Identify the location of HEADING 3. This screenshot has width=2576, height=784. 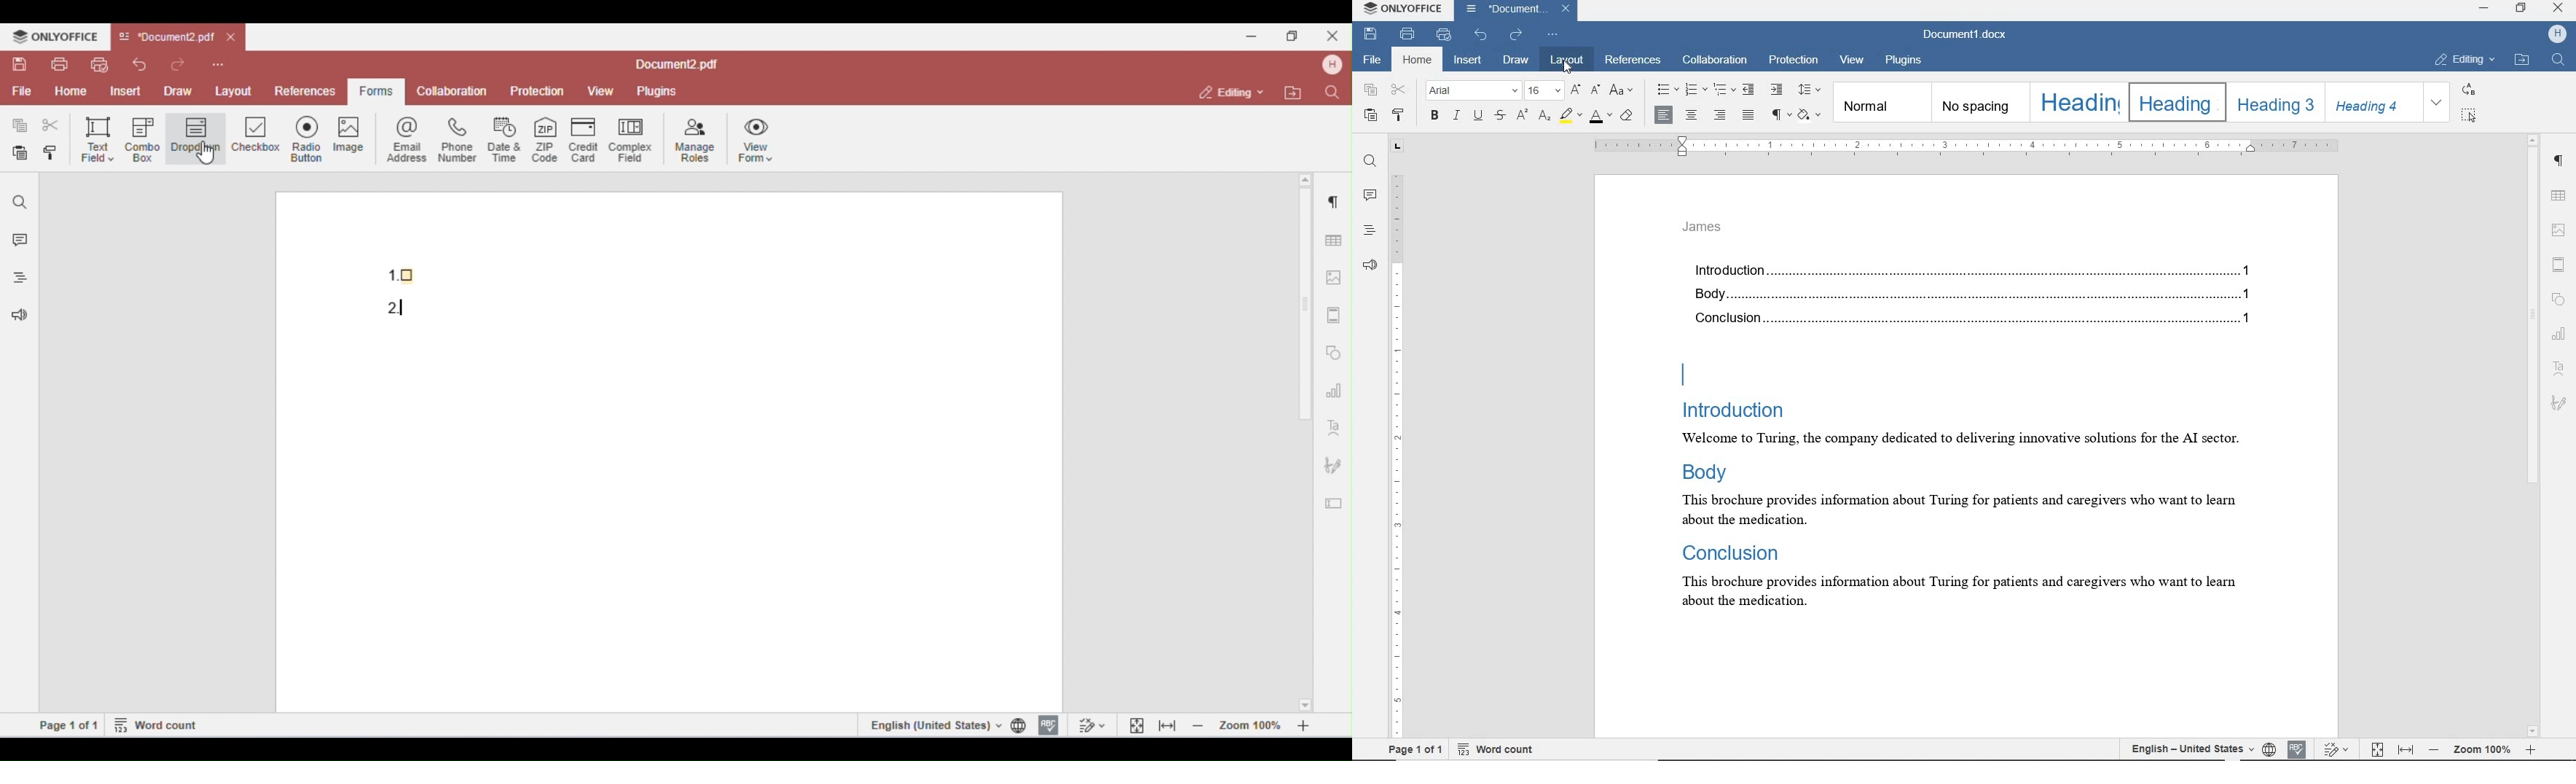
(2275, 102).